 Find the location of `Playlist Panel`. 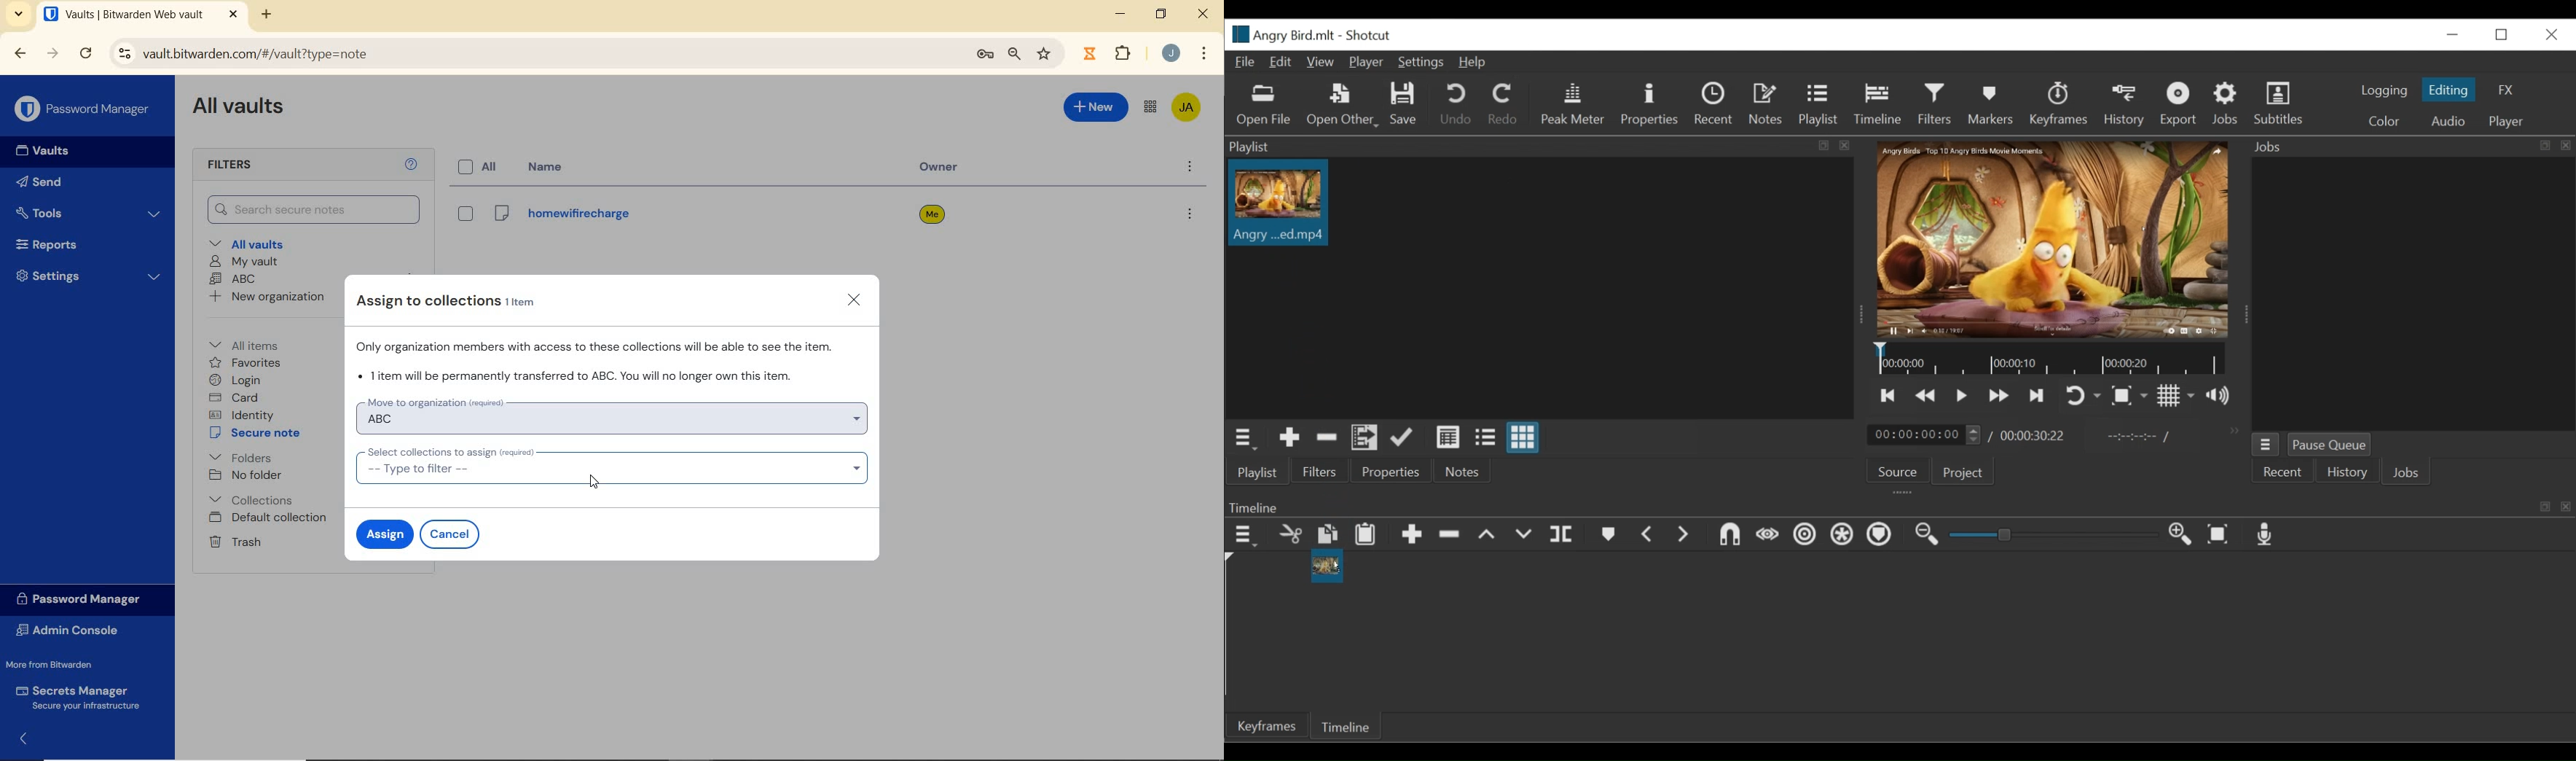

Playlist Panel is located at coordinates (1542, 146).